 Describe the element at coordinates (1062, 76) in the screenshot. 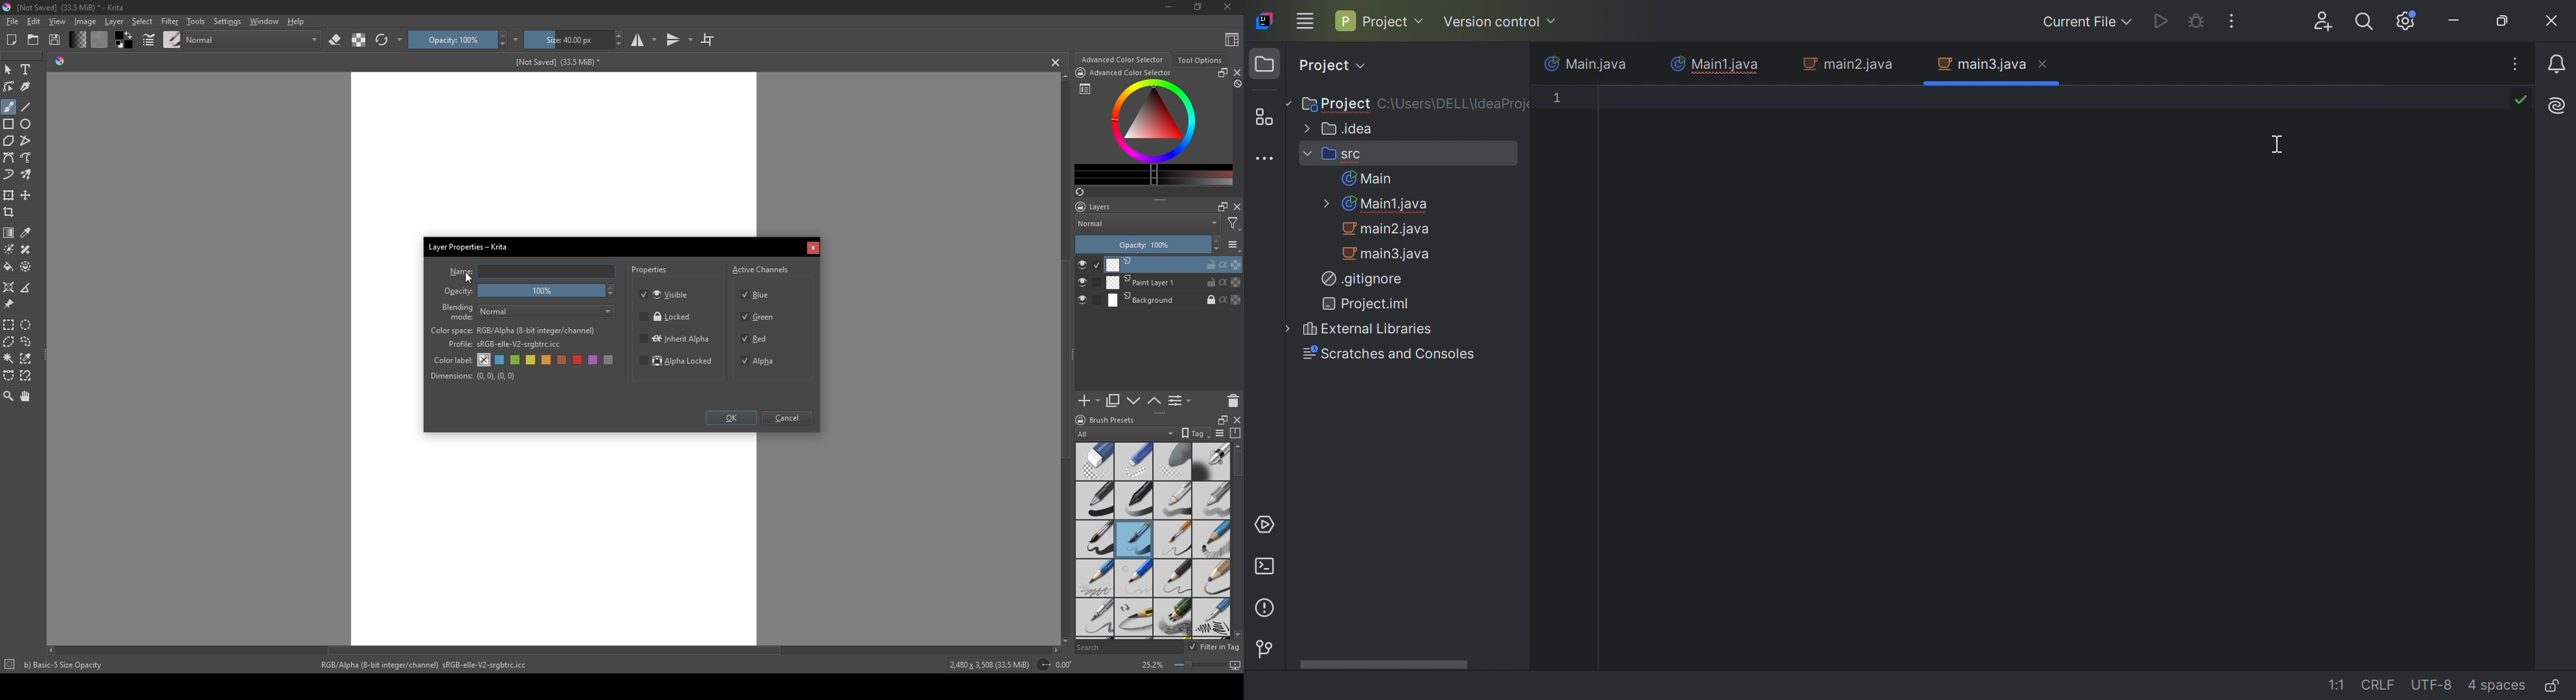

I see `scroll up` at that location.